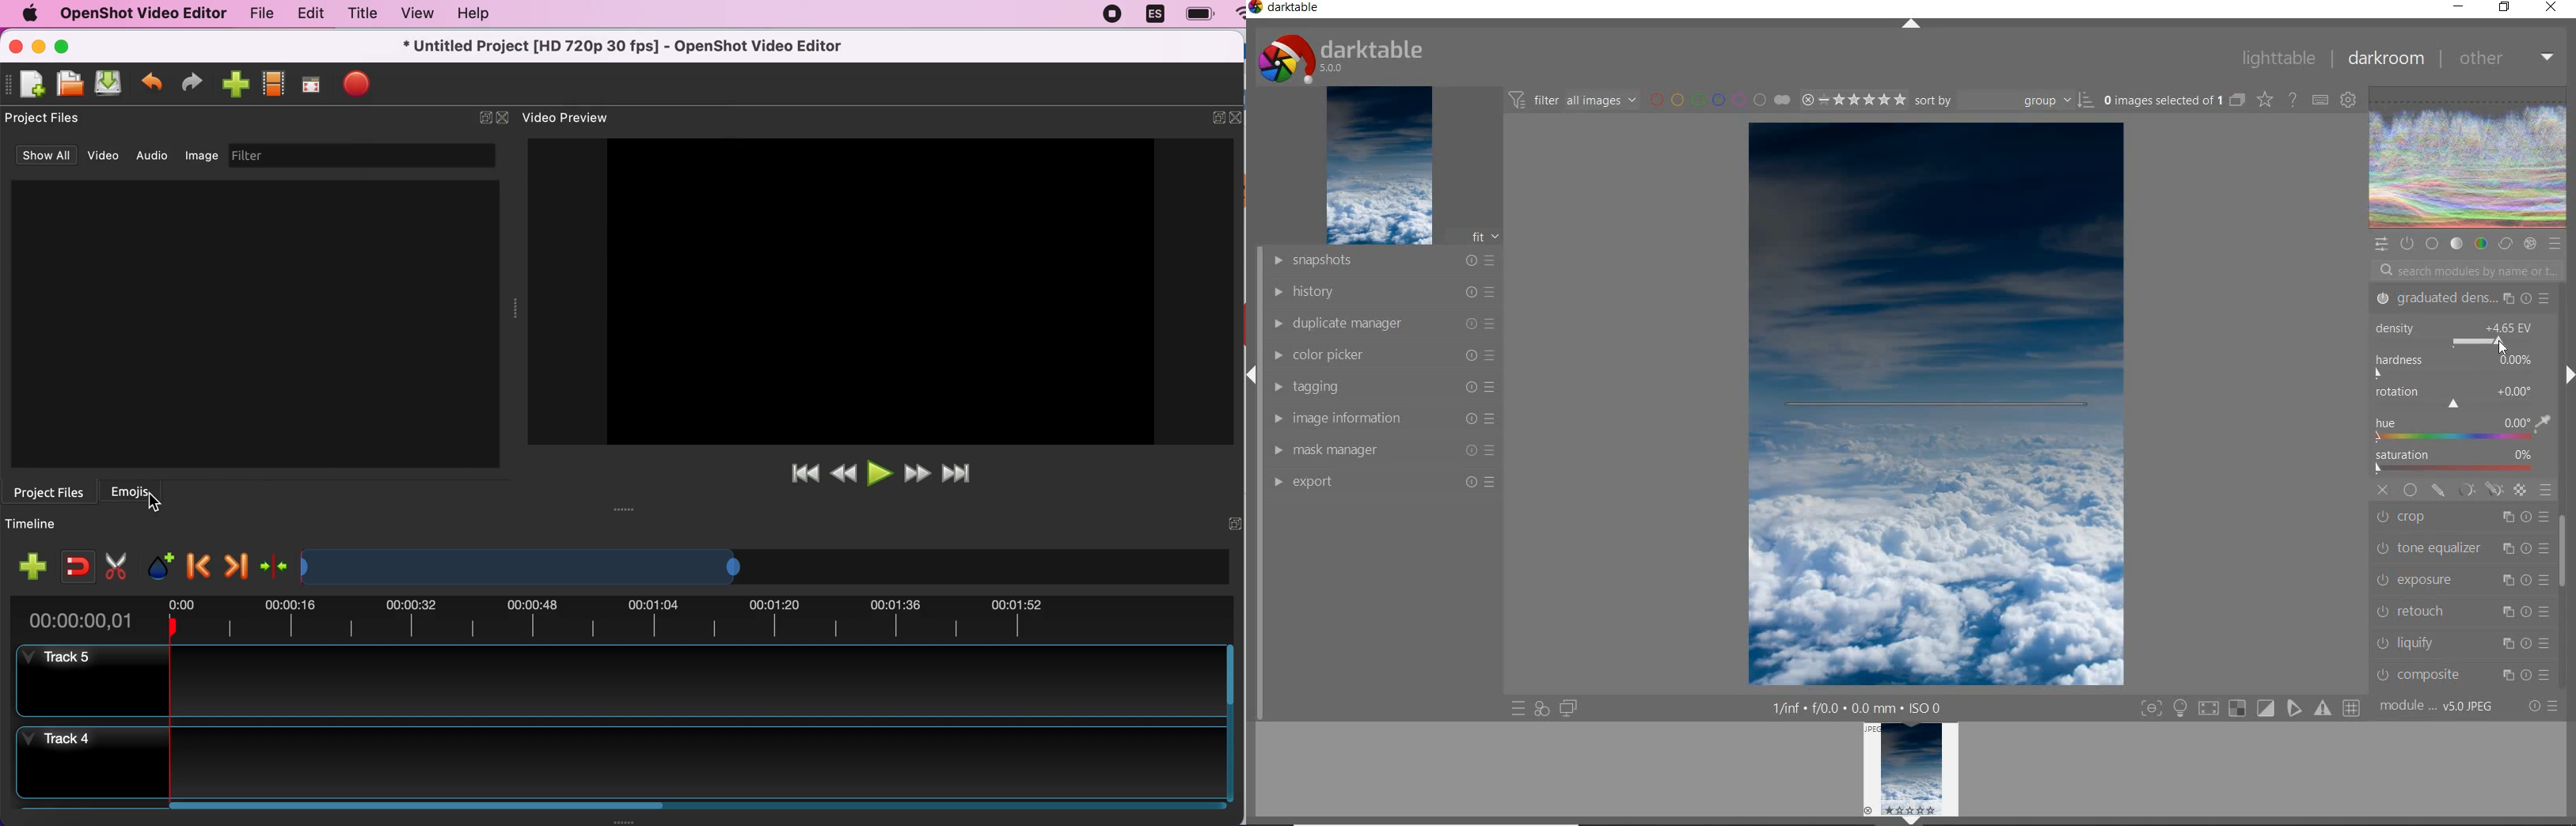  I want to click on LIGHTTABLE, so click(2277, 57).